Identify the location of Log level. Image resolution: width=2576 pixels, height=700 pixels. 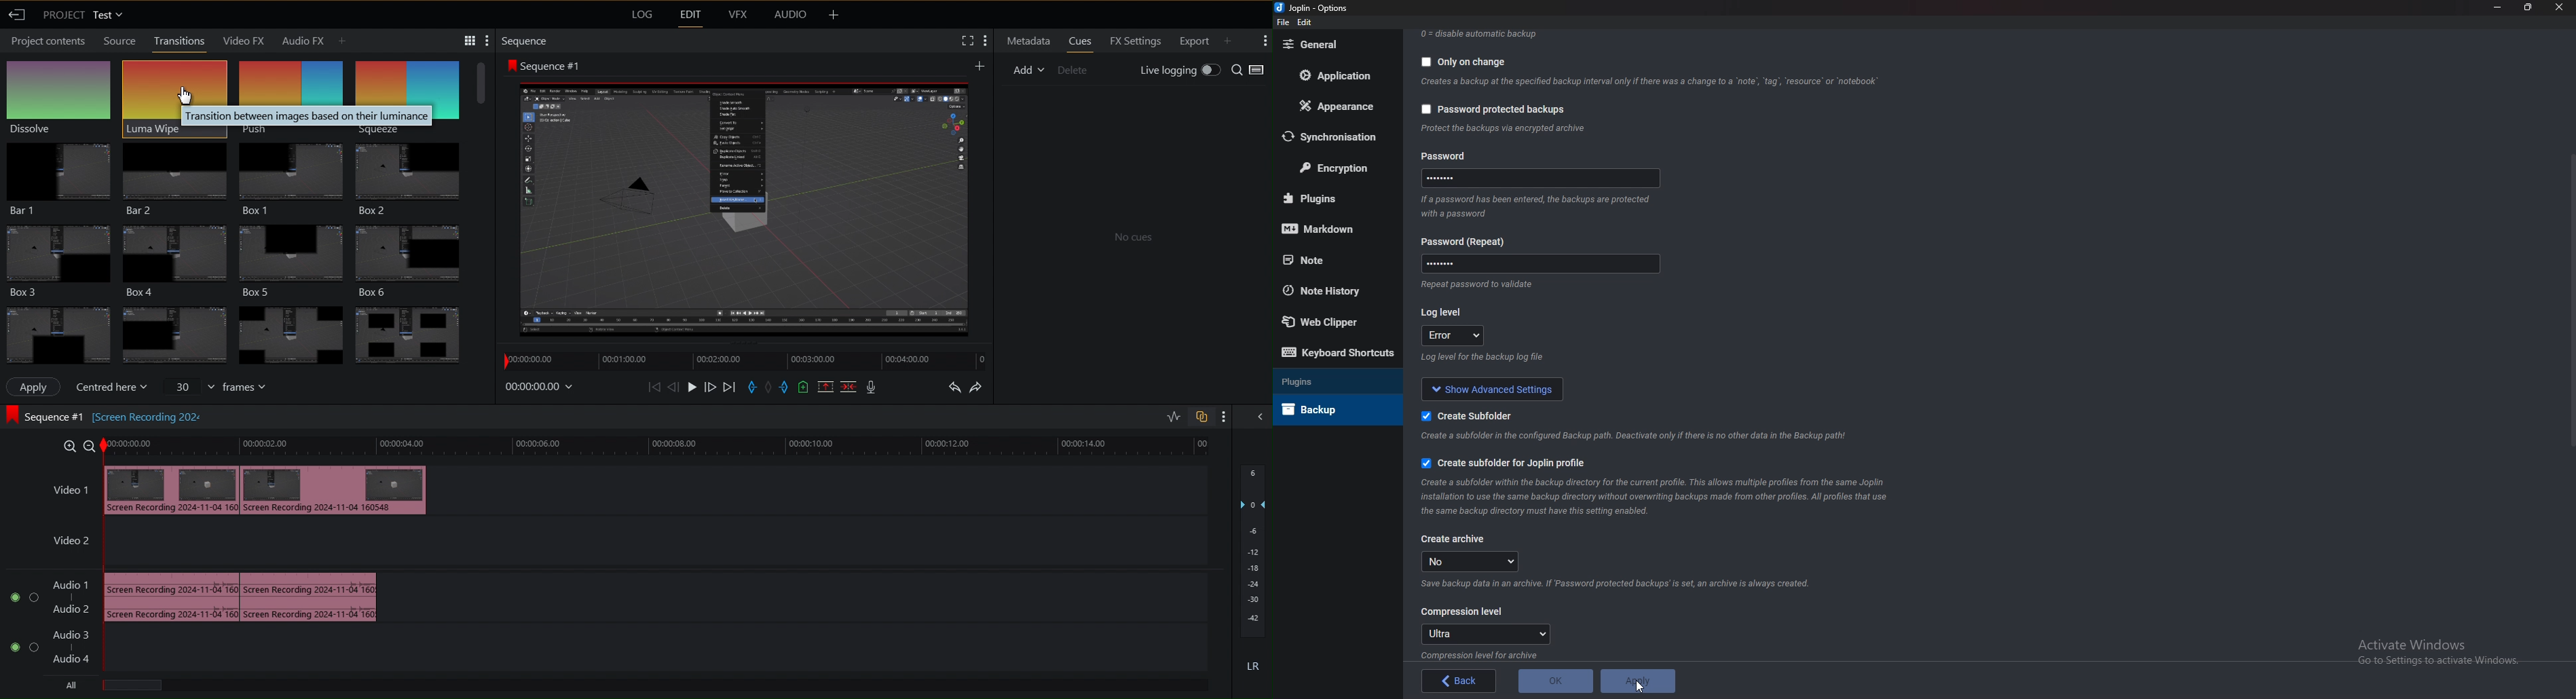
(1445, 312).